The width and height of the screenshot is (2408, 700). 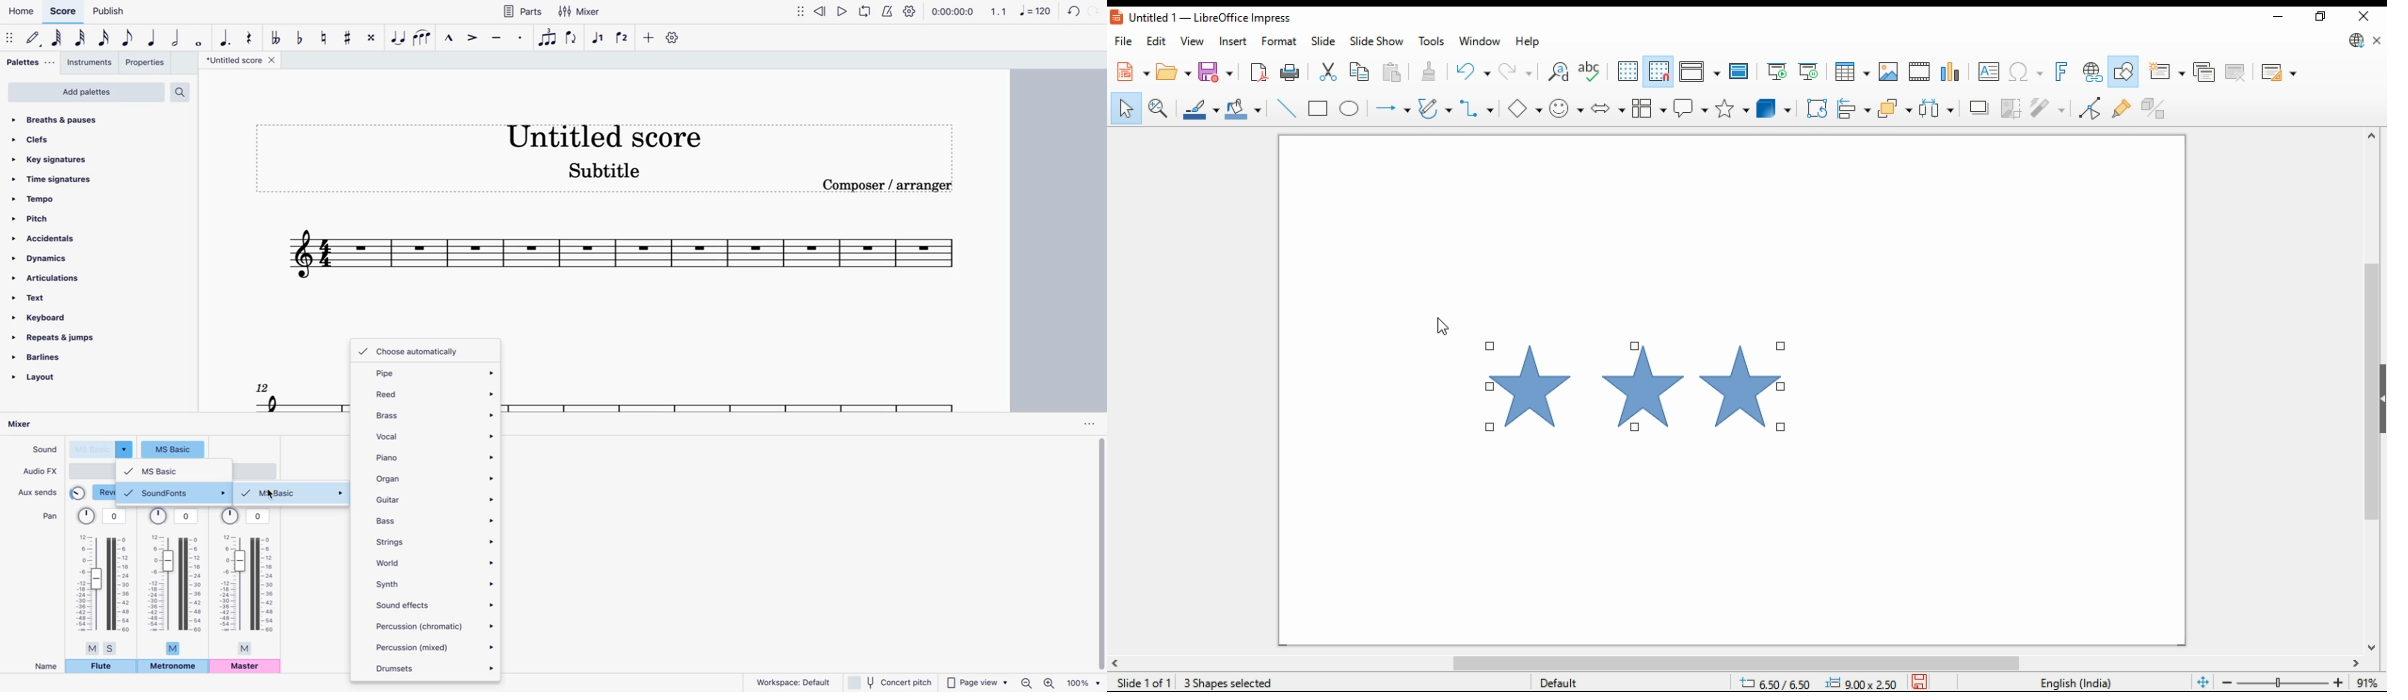 I want to click on forward, so click(x=1094, y=13).